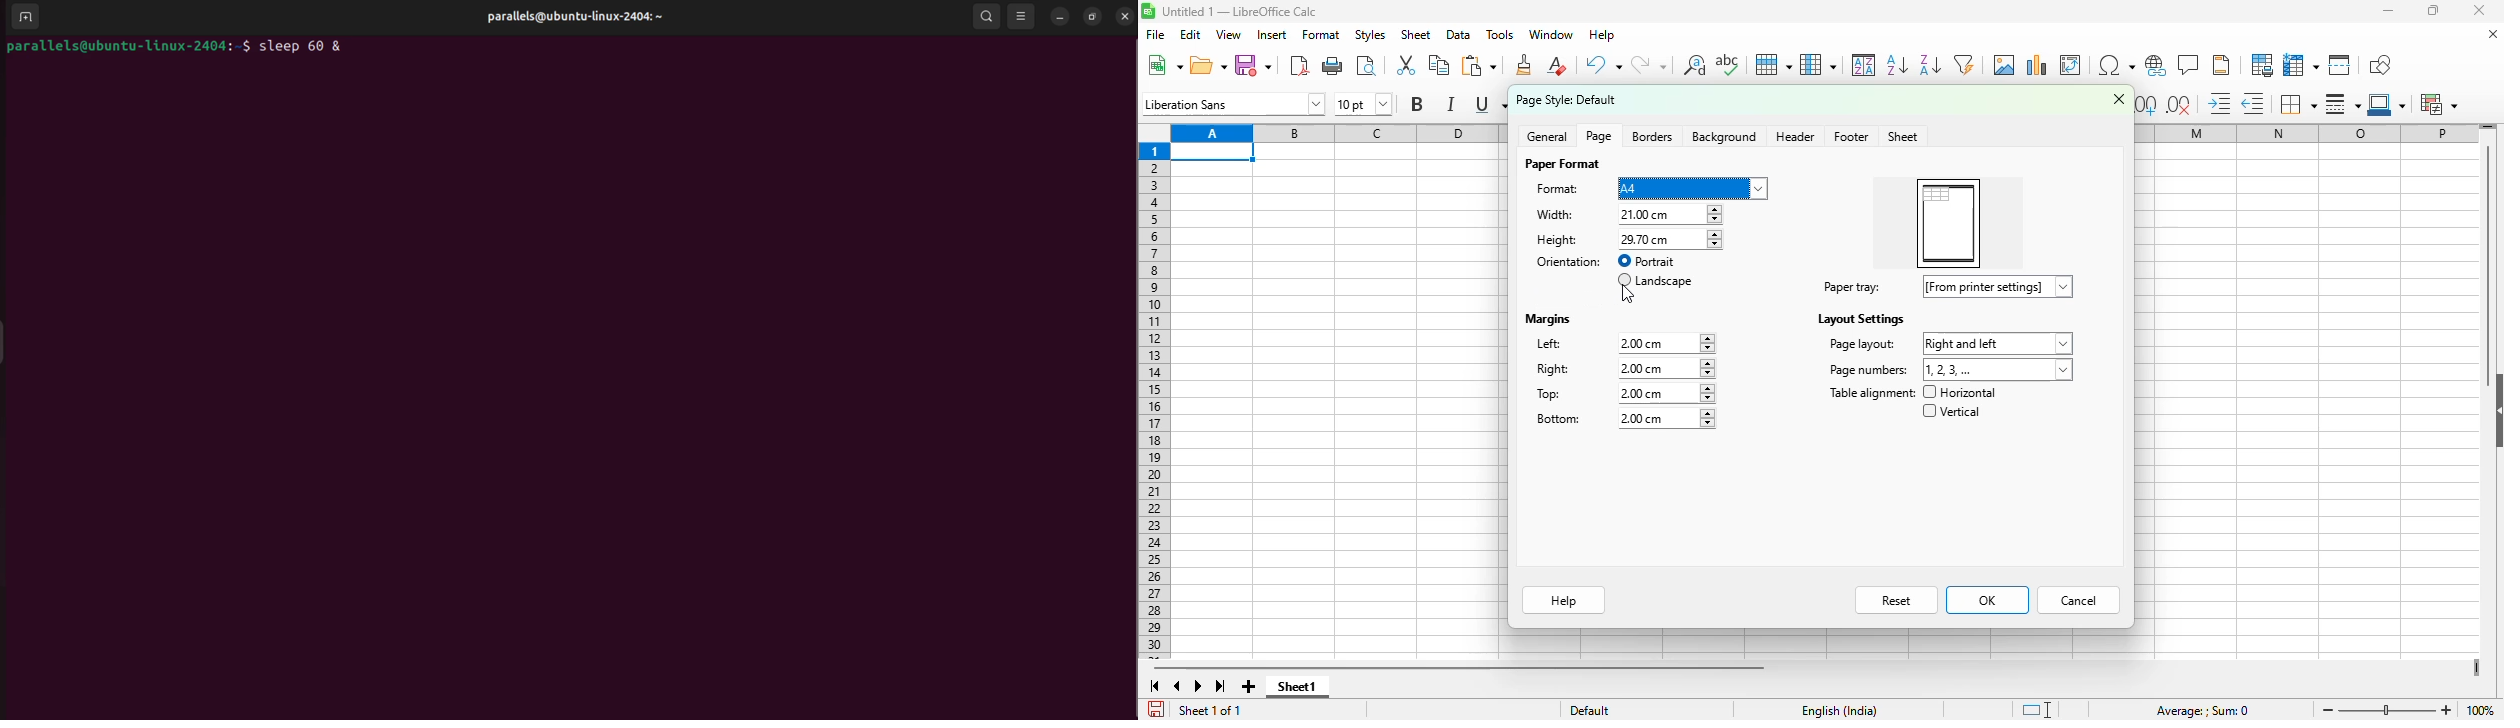  Describe the element at coordinates (1570, 262) in the screenshot. I see `orientation` at that location.